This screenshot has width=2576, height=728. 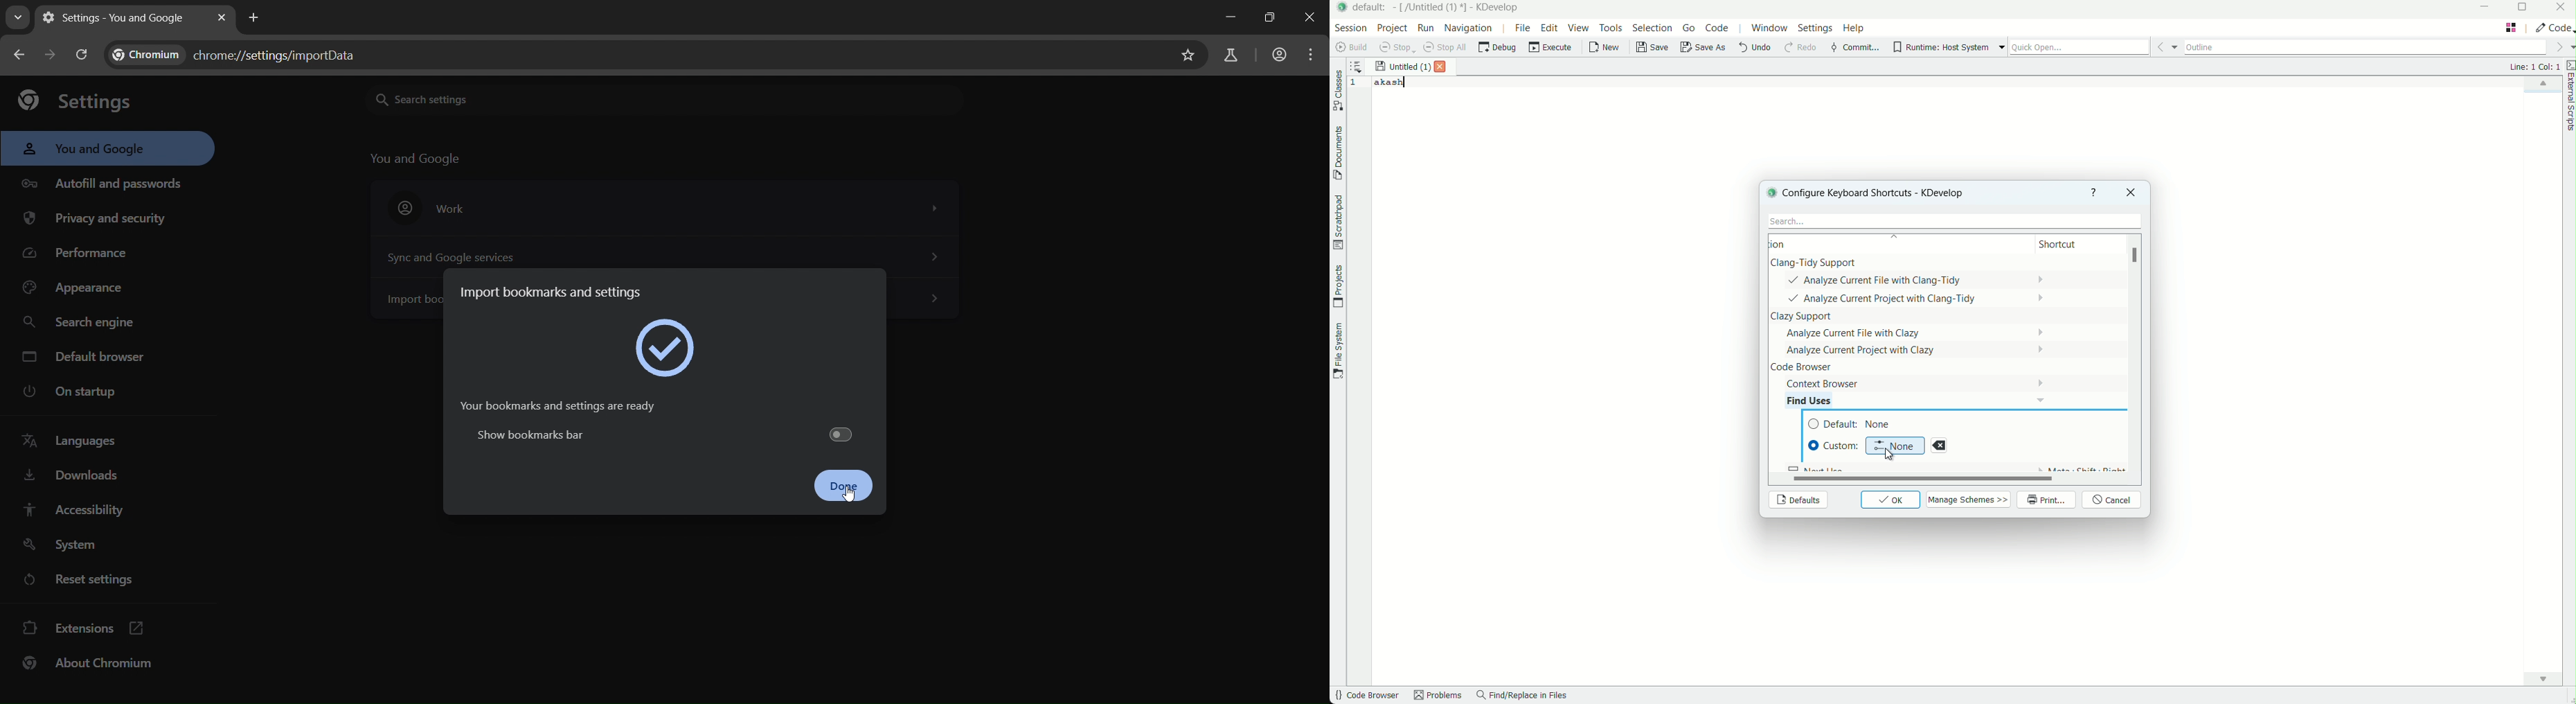 I want to click on search labs, so click(x=1226, y=56).